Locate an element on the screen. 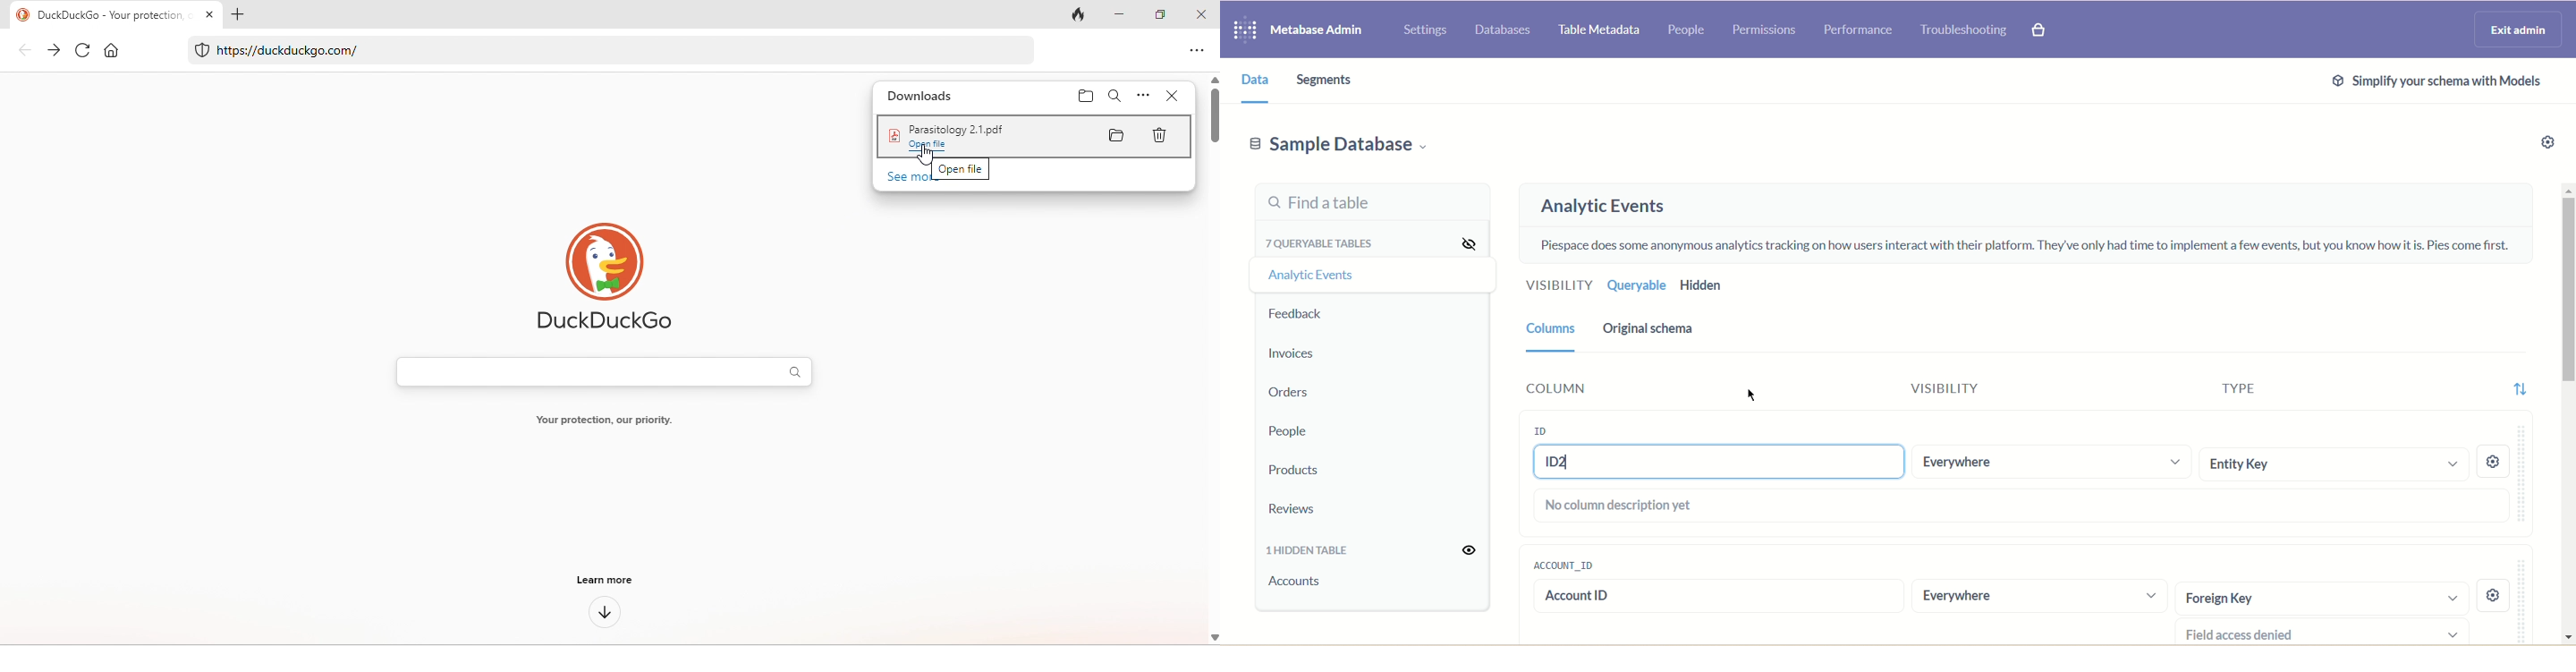 This screenshot has width=2576, height=672. learn more is located at coordinates (606, 579).